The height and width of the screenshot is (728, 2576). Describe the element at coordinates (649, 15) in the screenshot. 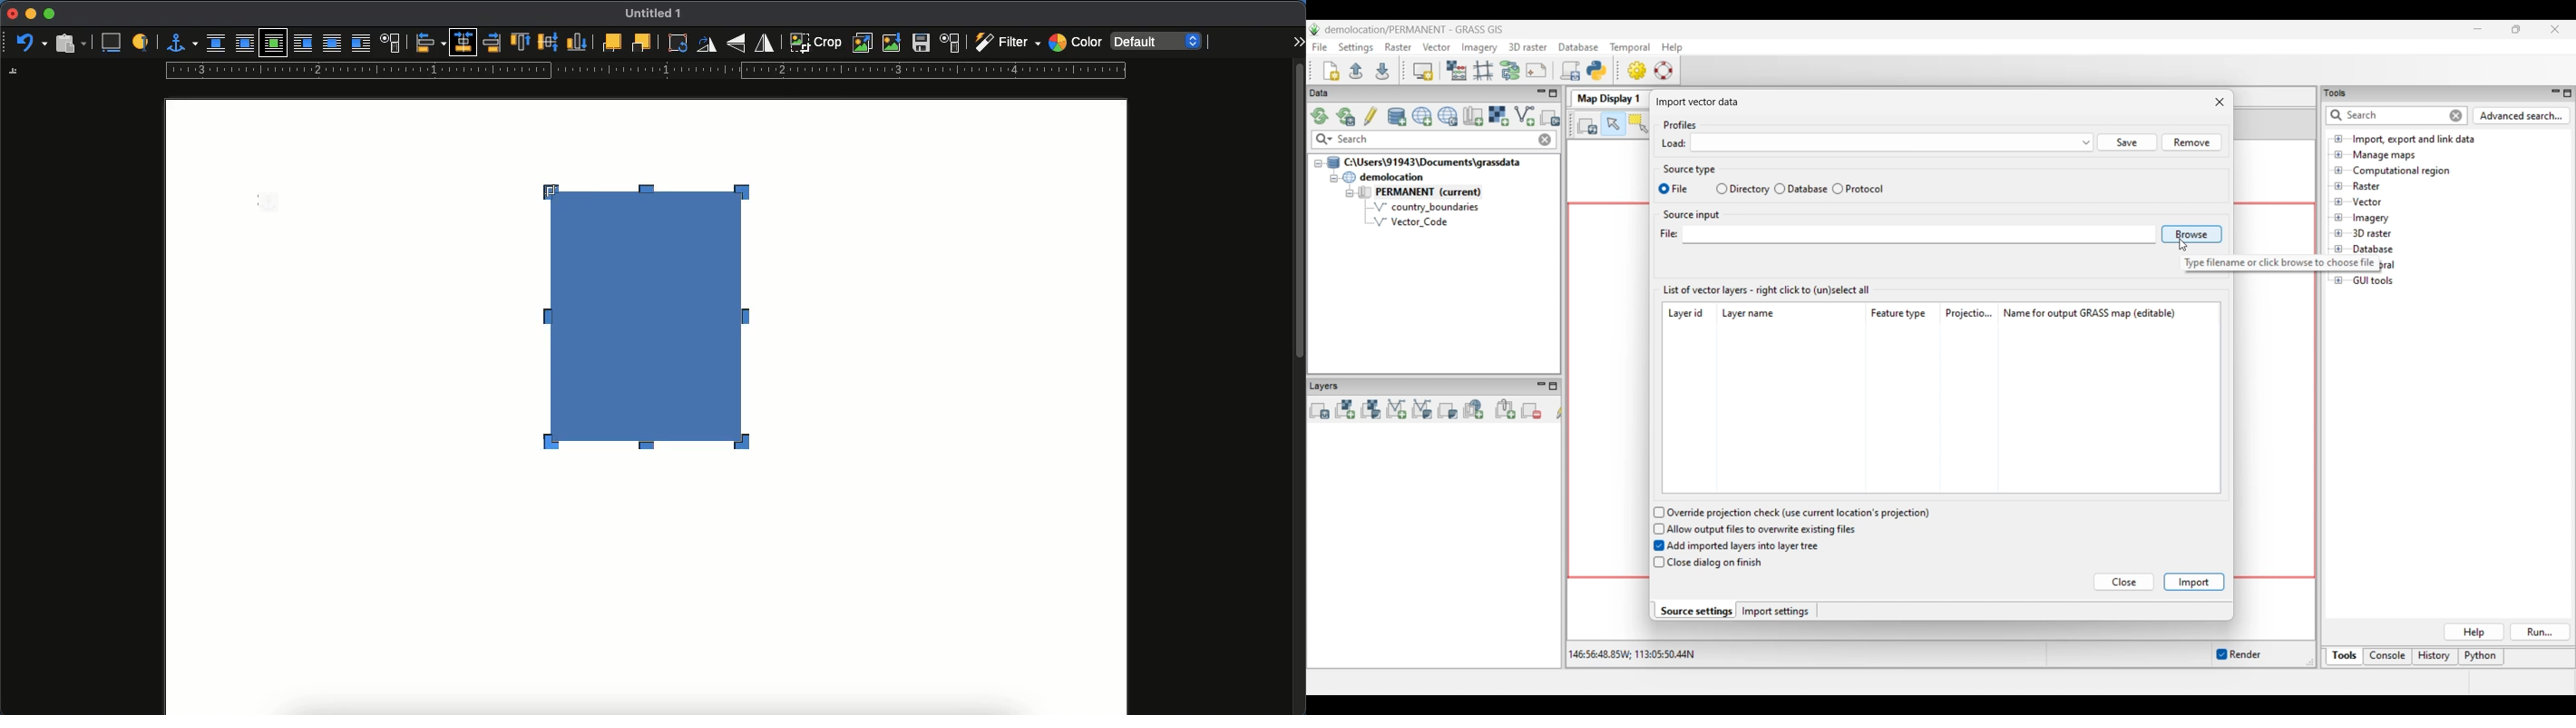

I see `untitled` at that location.